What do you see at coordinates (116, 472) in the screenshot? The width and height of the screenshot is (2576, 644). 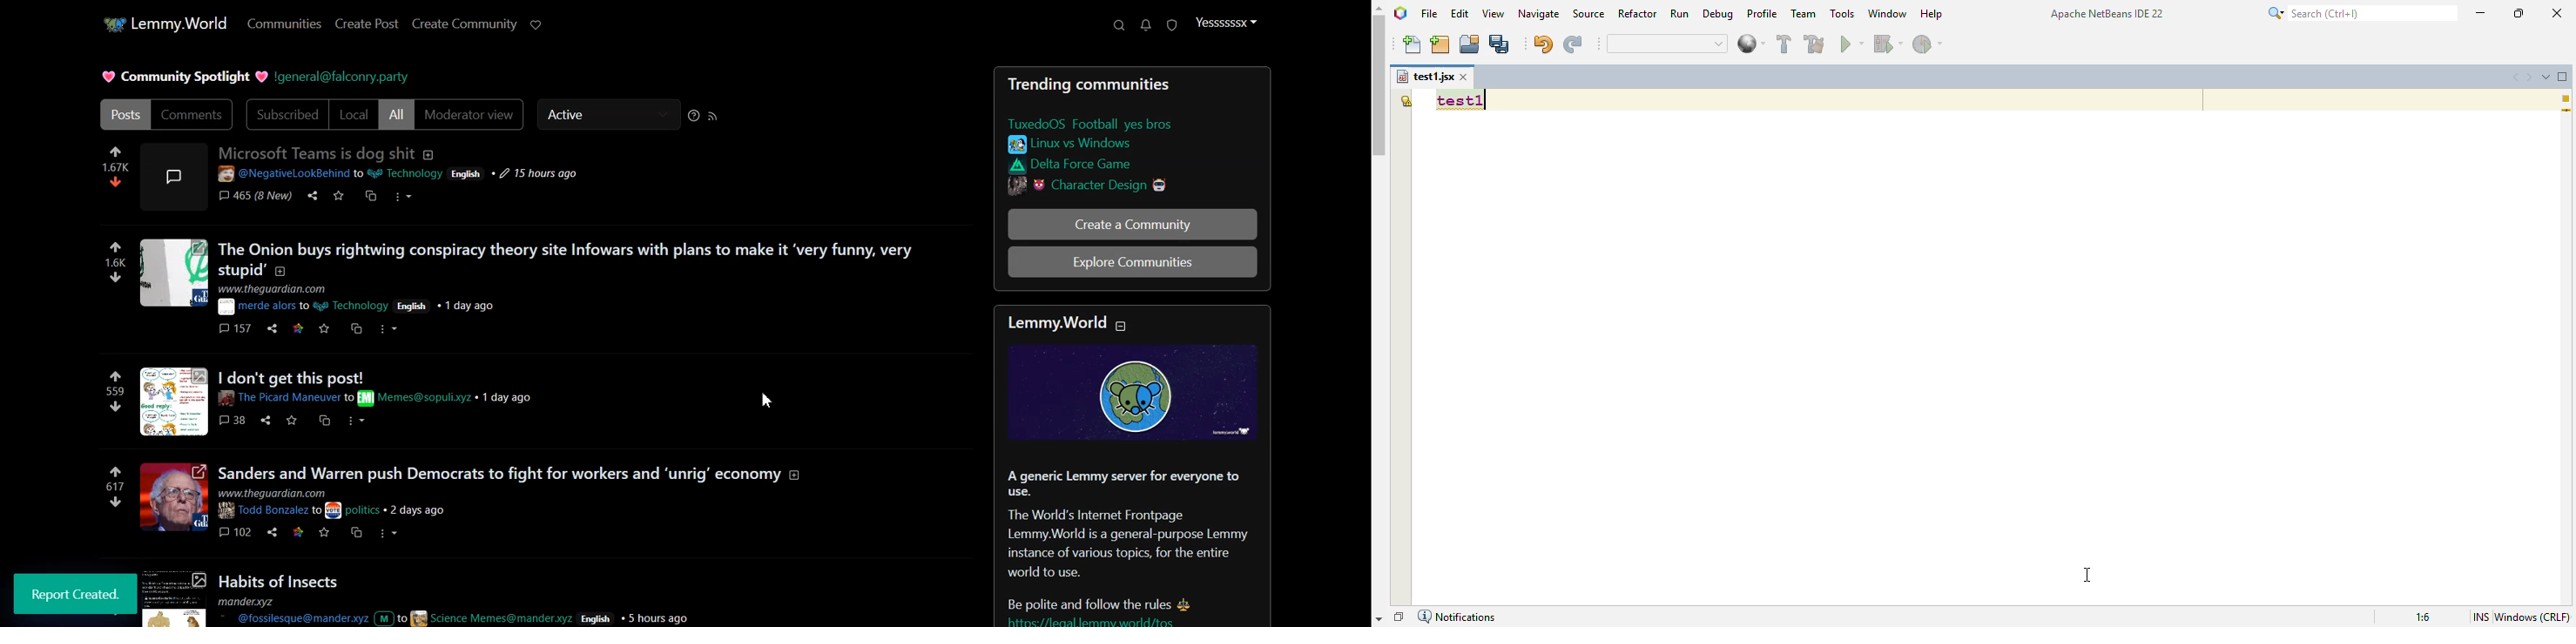 I see `link` at bounding box center [116, 472].